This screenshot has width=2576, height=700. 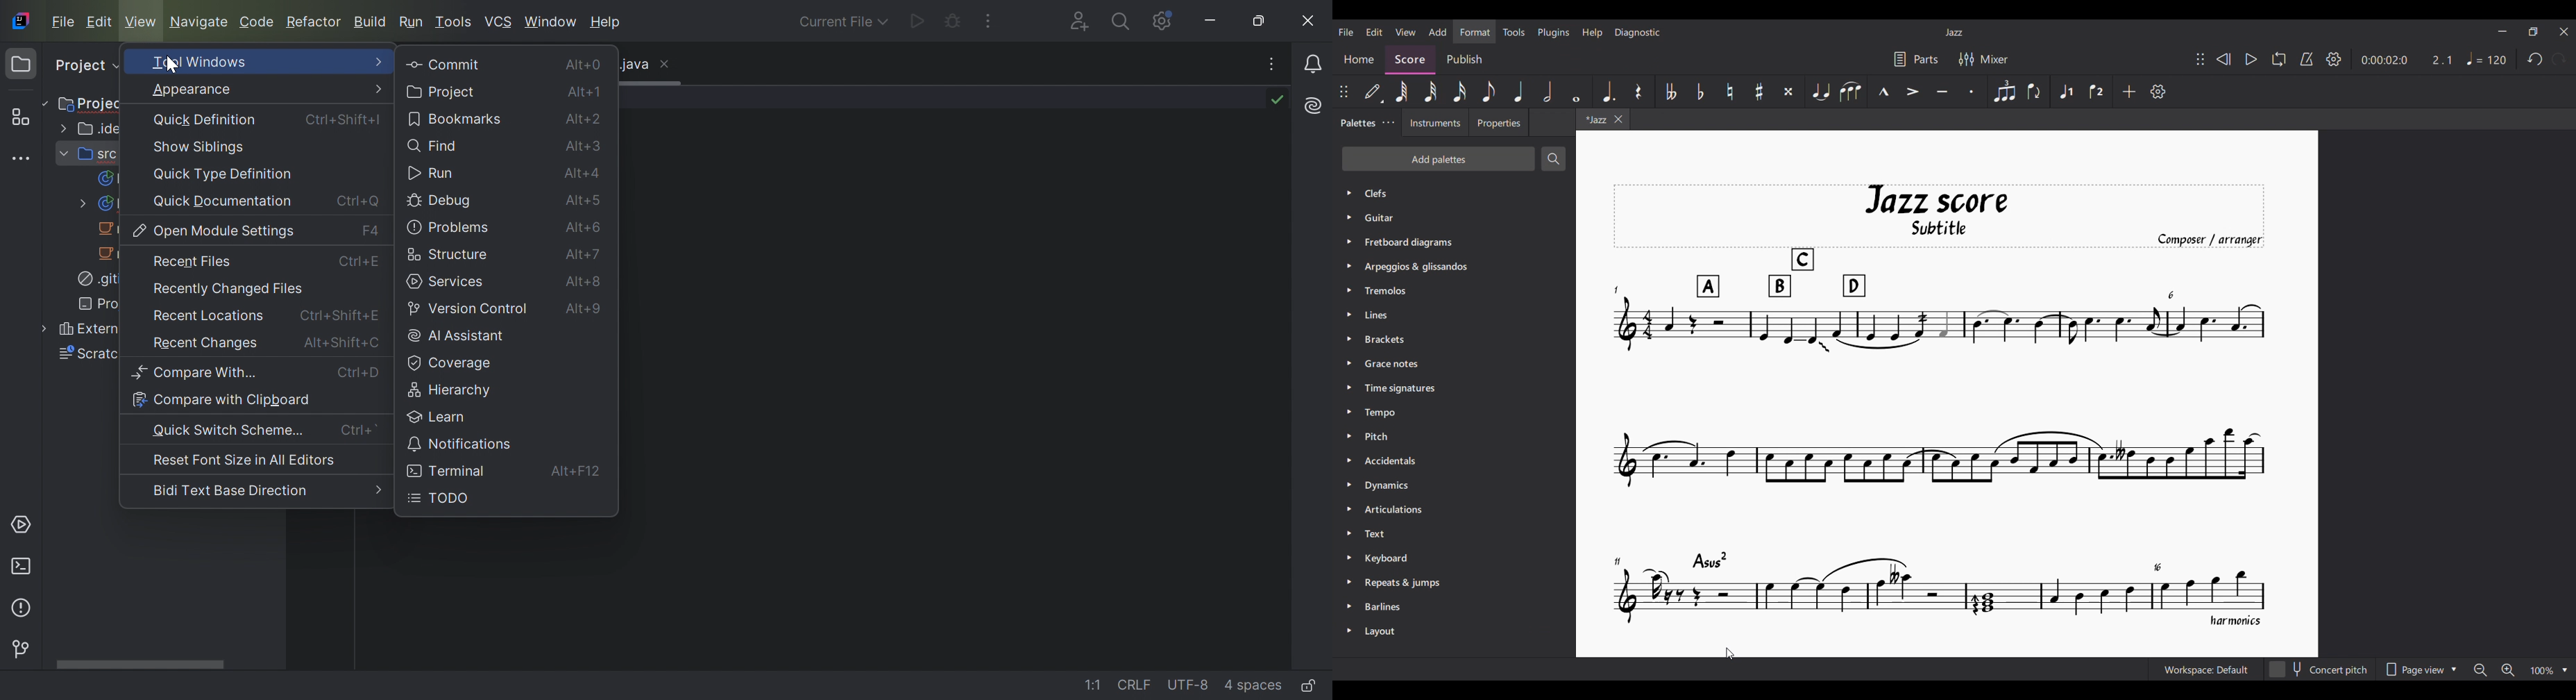 What do you see at coordinates (1394, 558) in the screenshot?
I see `Keyboard` at bounding box center [1394, 558].